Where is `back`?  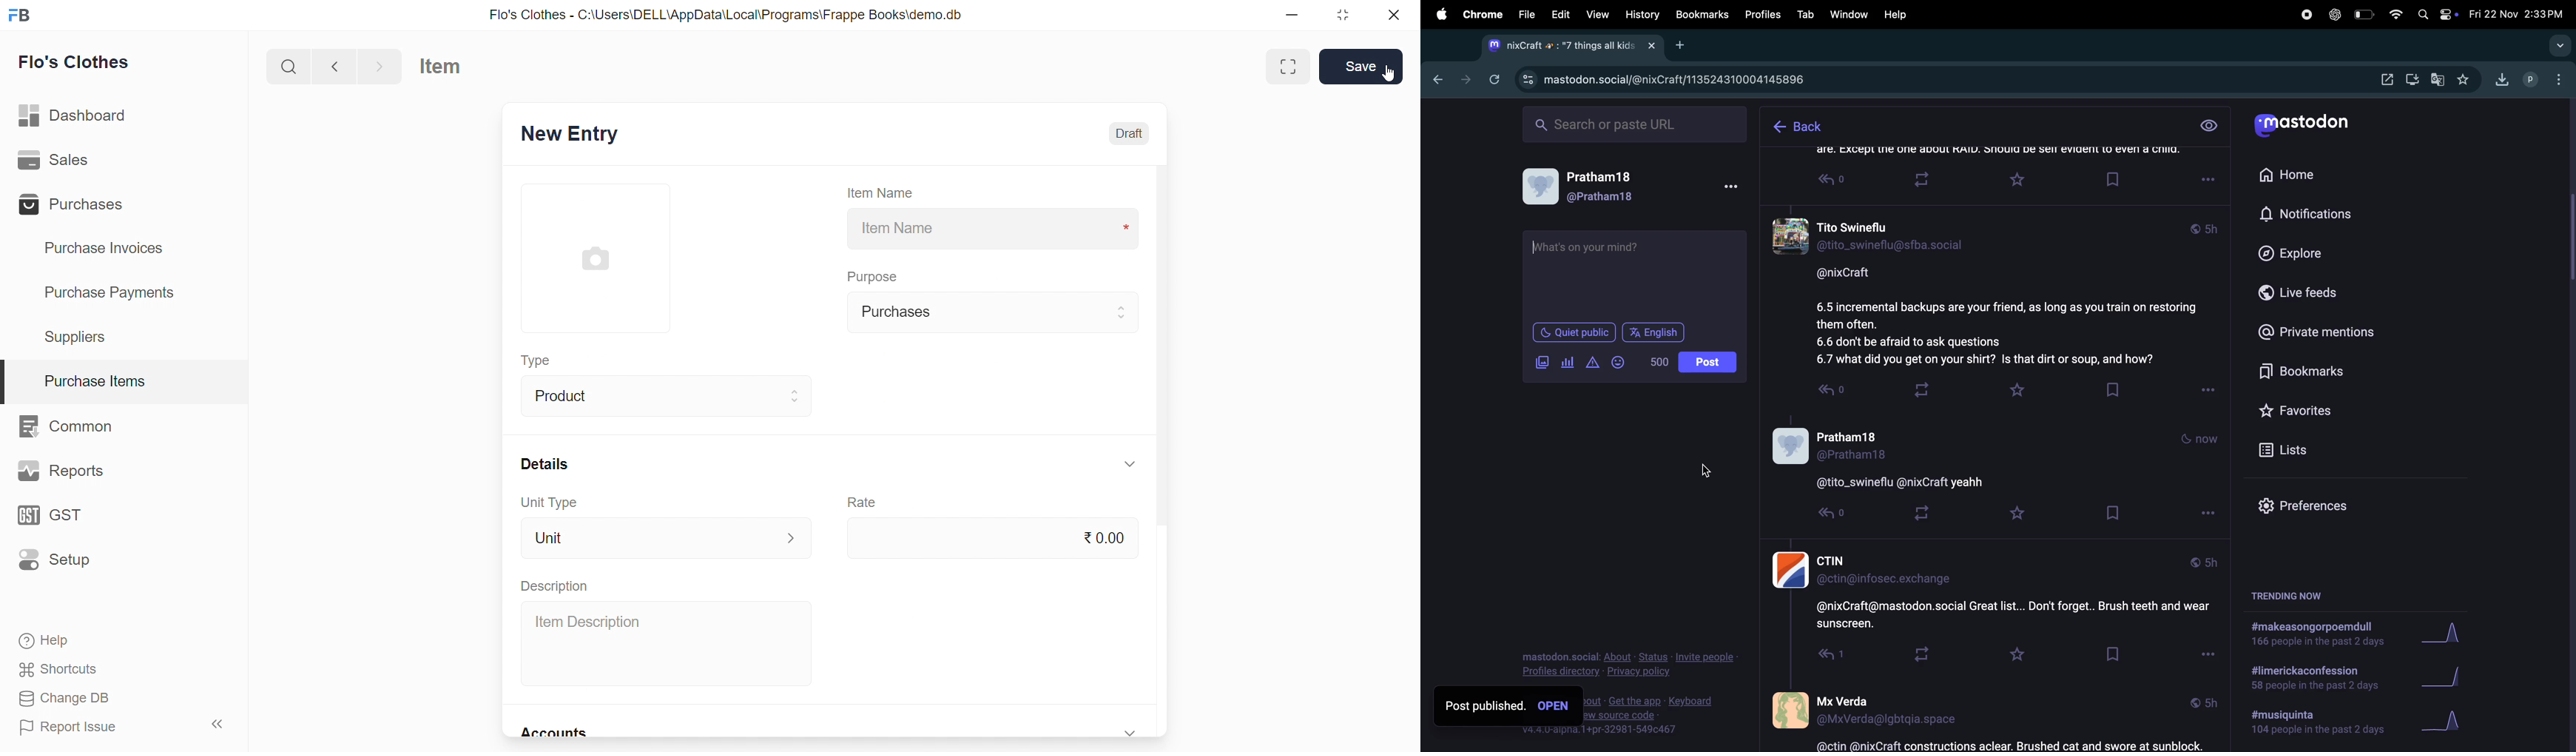 back is located at coordinates (1796, 128).